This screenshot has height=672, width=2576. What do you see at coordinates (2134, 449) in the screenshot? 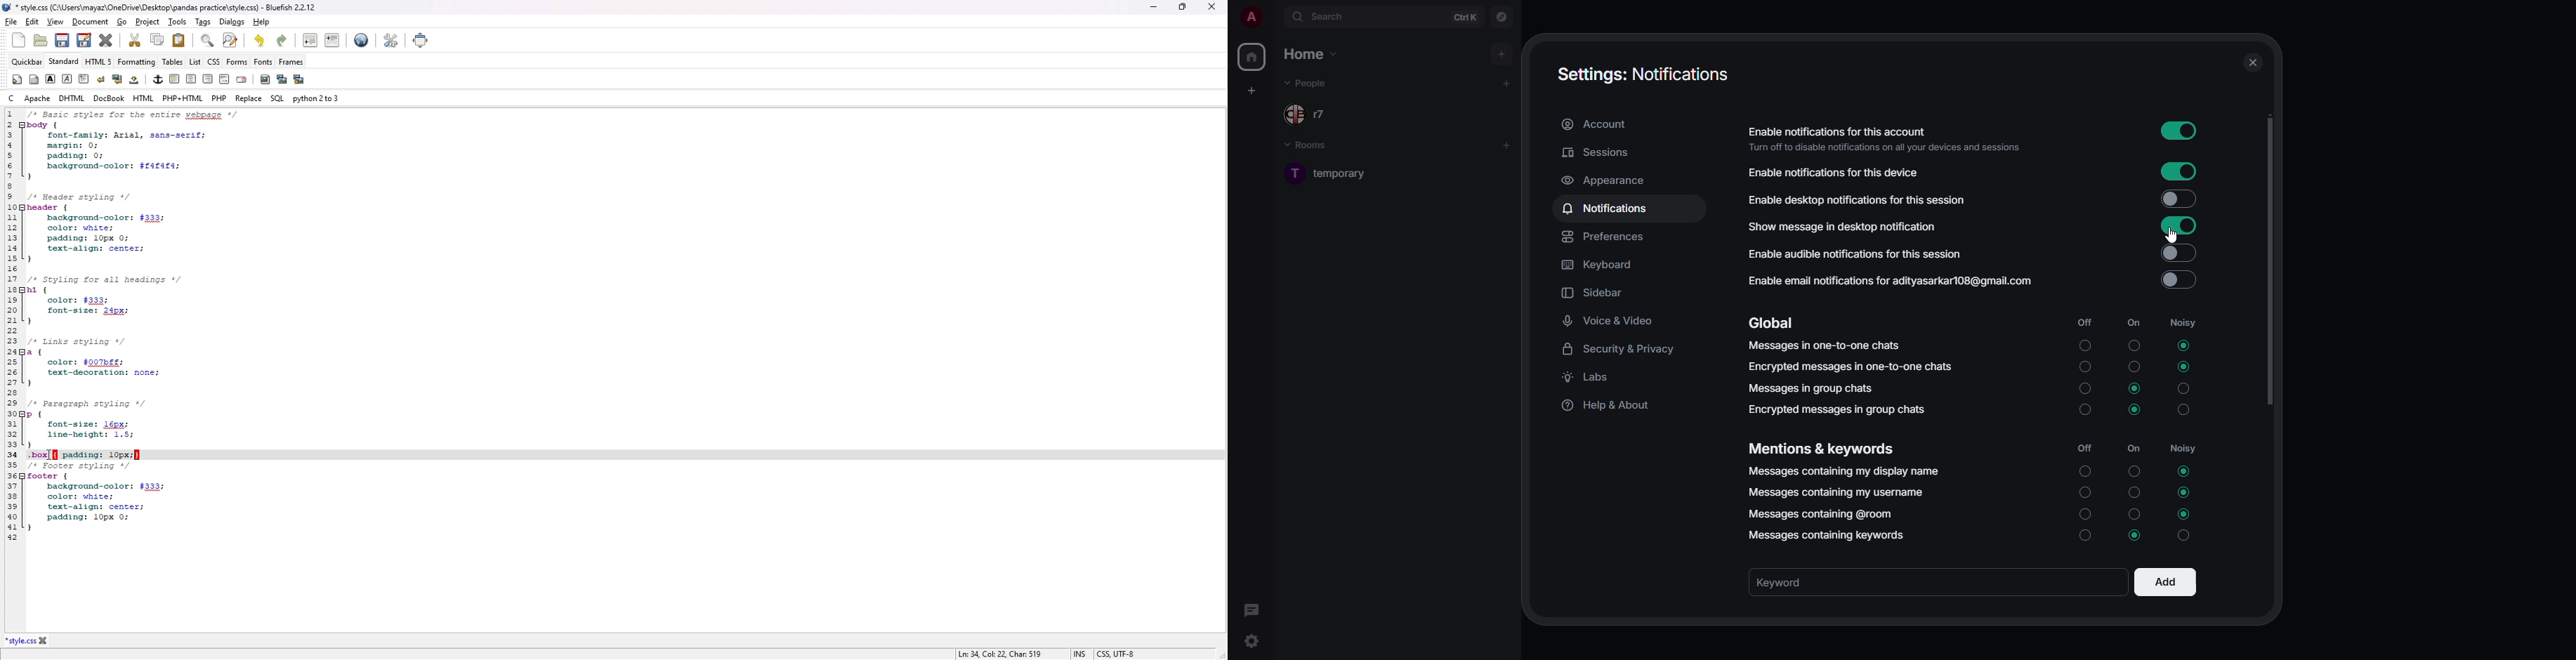
I see `on` at bounding box center [2134, 449].